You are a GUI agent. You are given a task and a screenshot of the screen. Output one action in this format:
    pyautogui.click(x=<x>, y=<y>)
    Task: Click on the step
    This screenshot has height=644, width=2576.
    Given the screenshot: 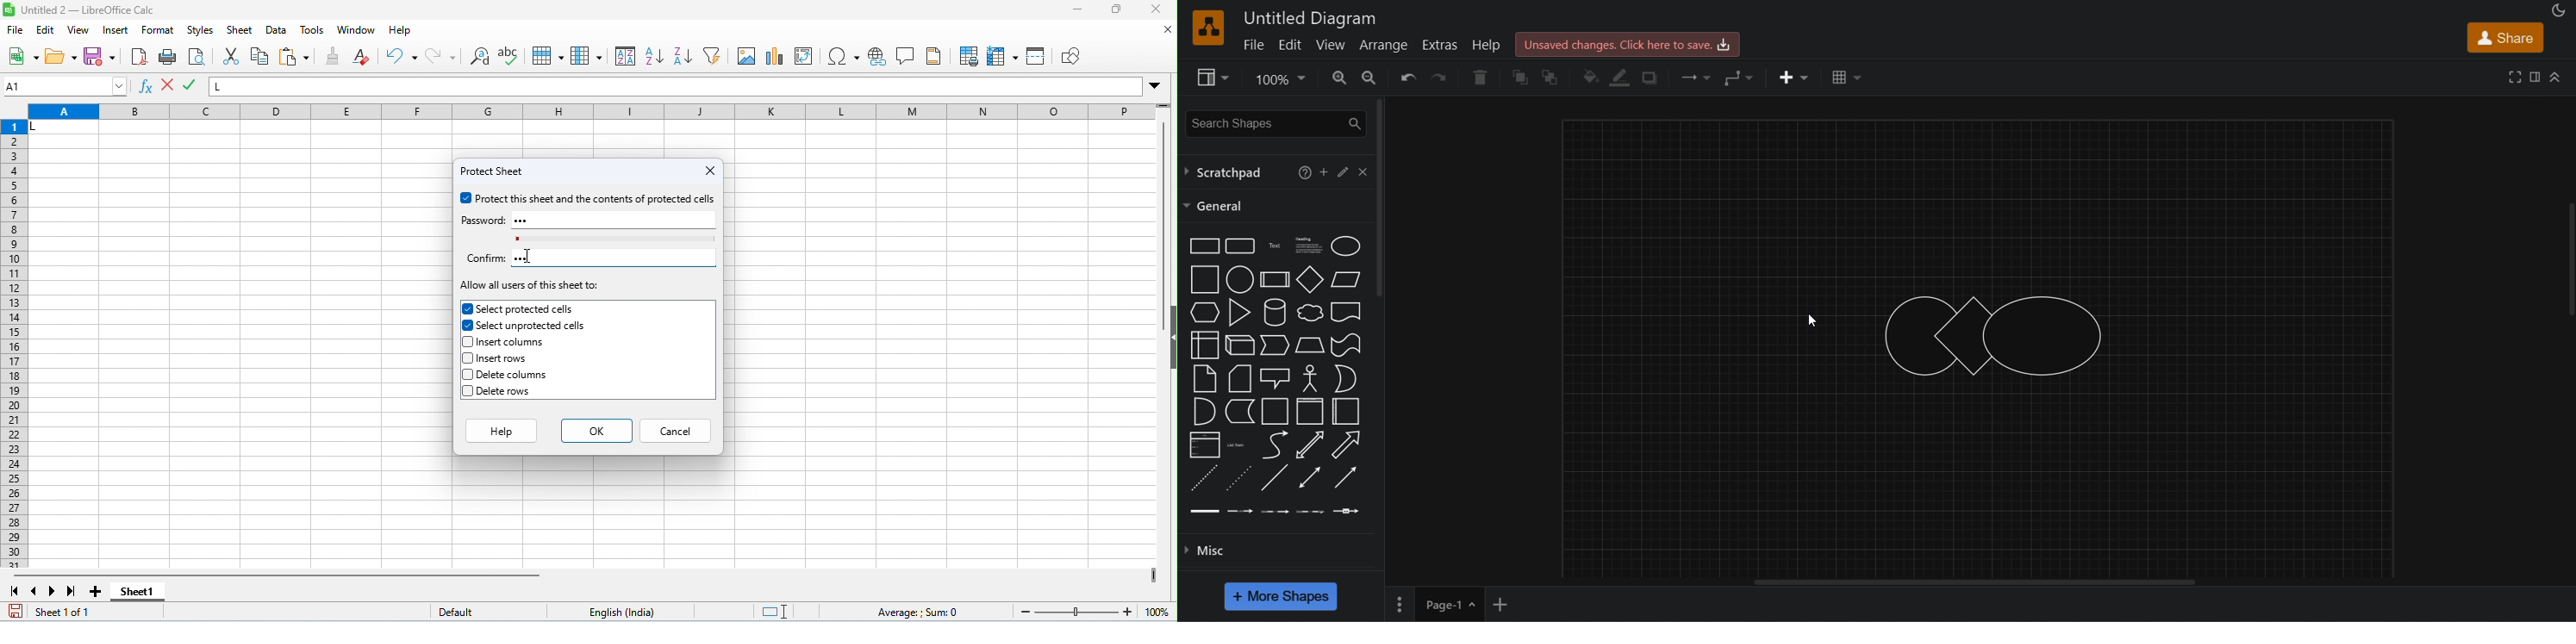 What is the action you would take?
    pyautogui.click(x=1273, y=346)
    